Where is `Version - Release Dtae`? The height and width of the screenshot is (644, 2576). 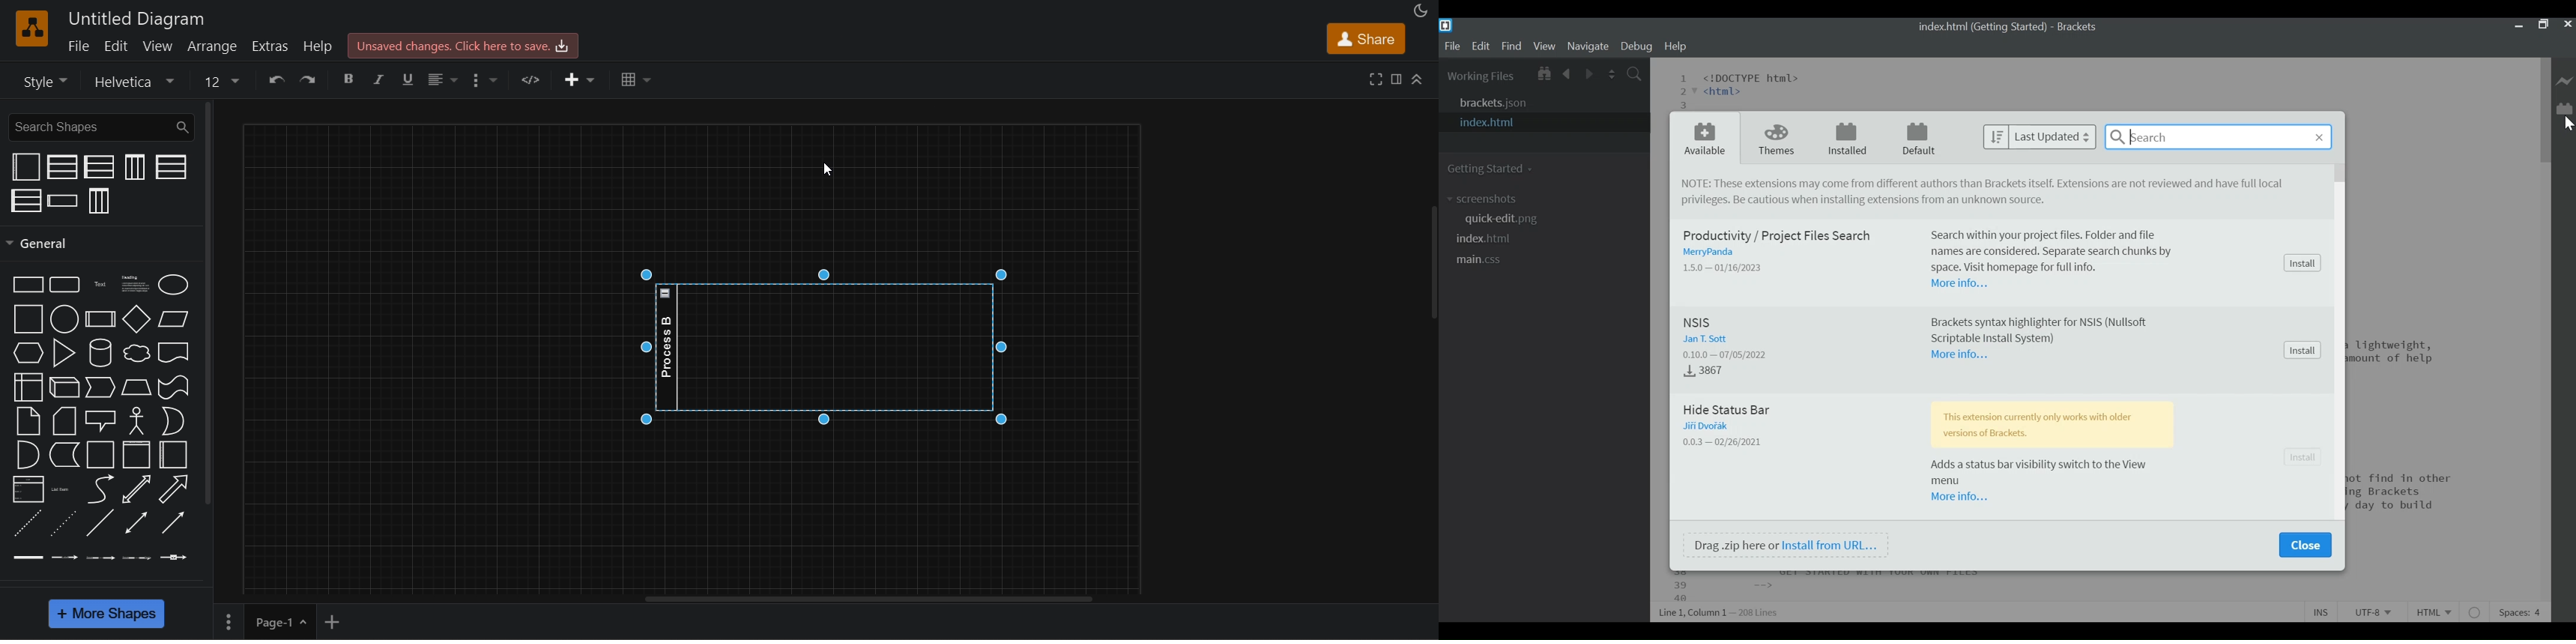
Version - Release Dtae is located at coordinates (1729, 355).